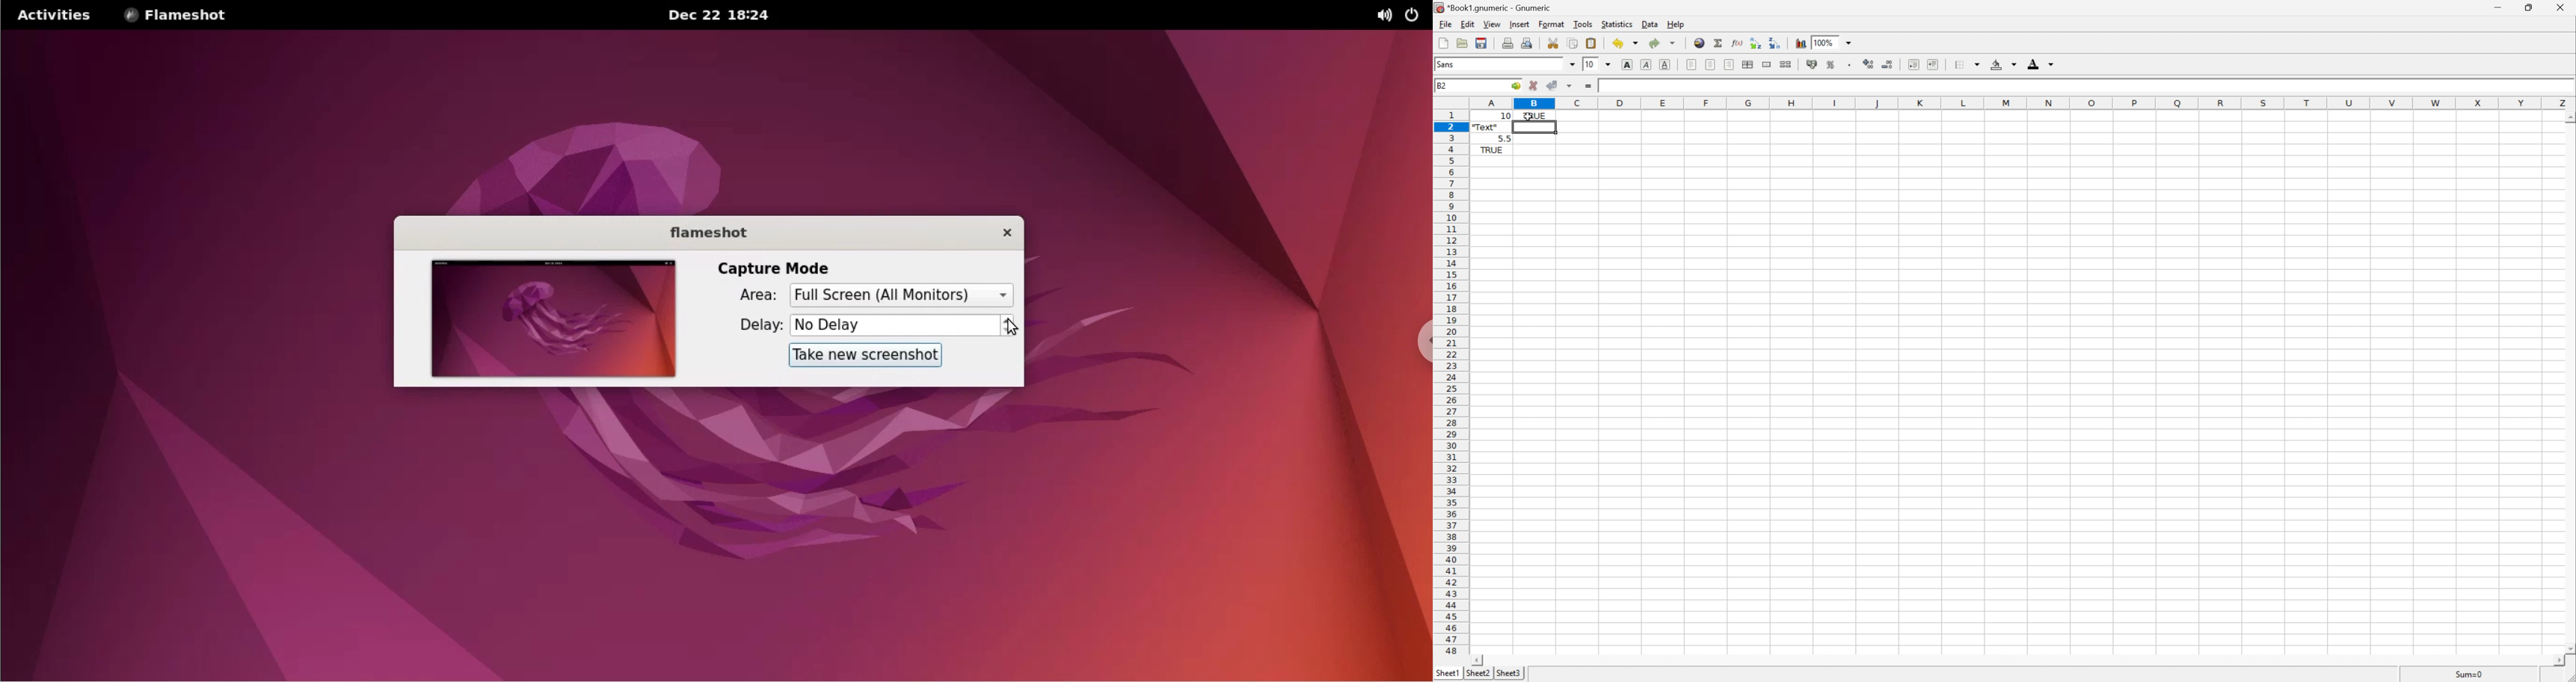 Image resolution: width=2576 pixels, height=700 pixels. Describe the element at coordinates (1604, 85) in the screenshot. I see `10` at that location.